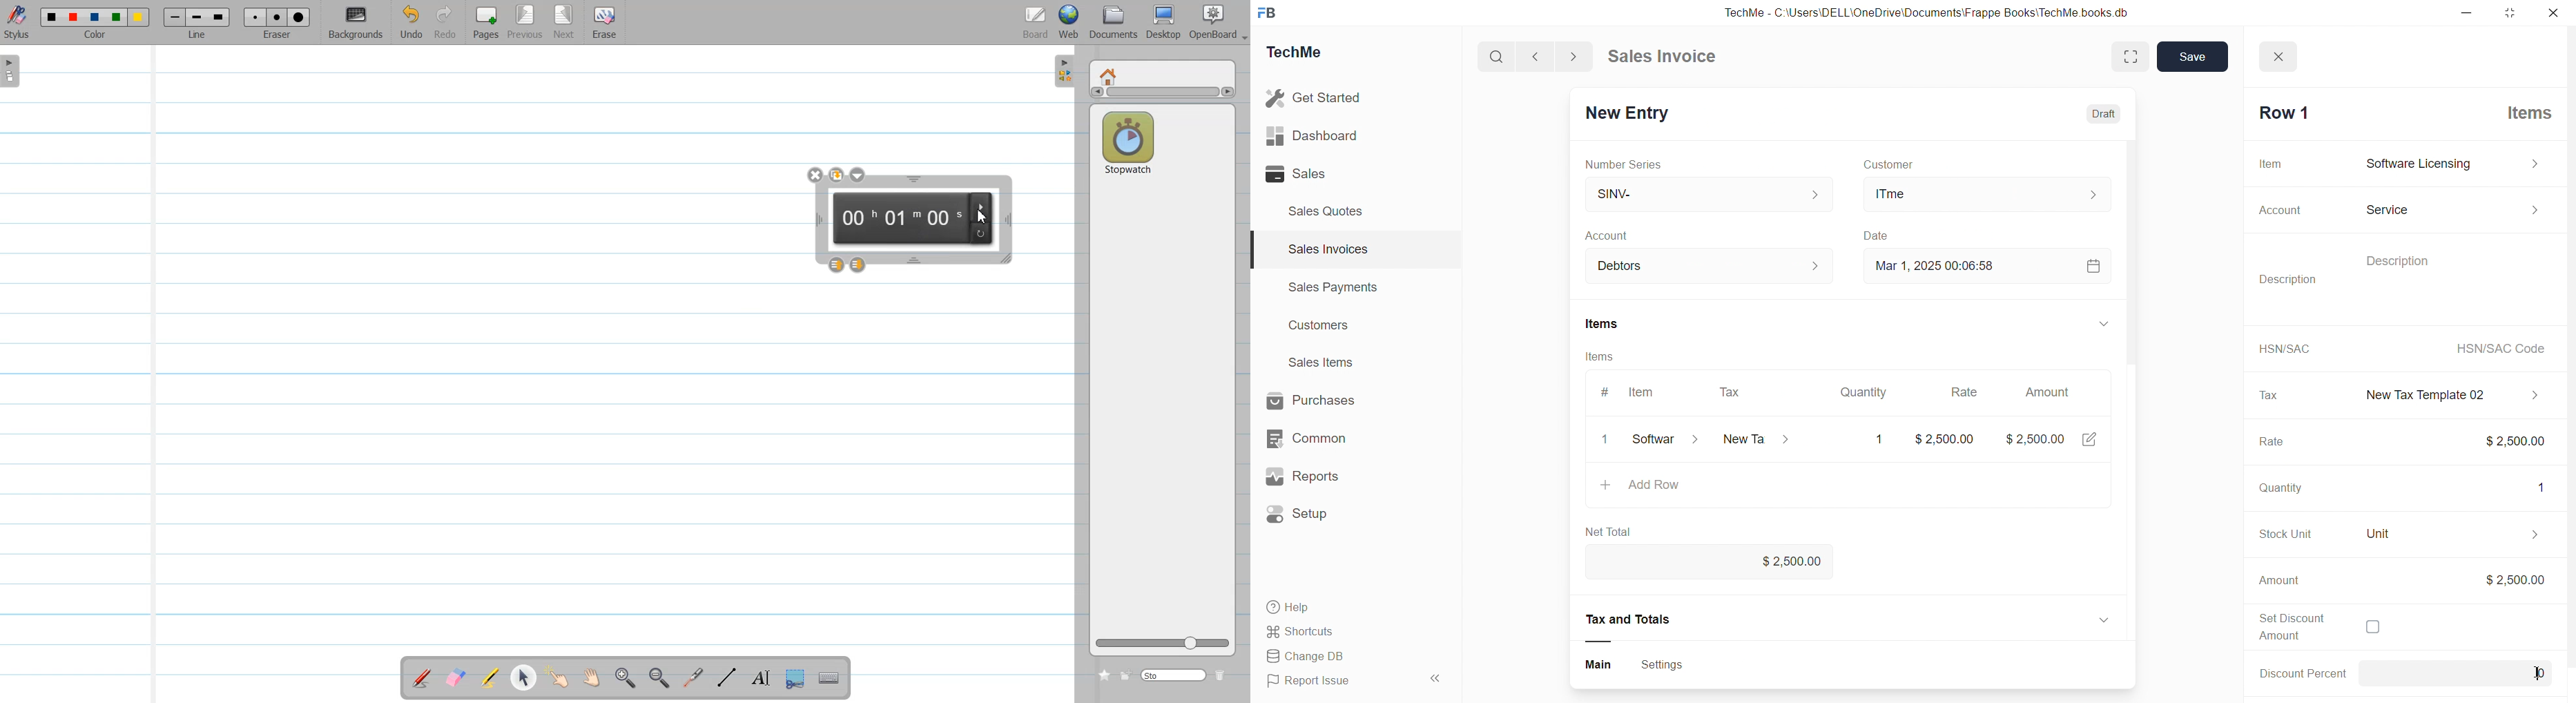  Describe the element at coordinates (2504, 440) in the screenshot. I see `$2,500.00` at that location.